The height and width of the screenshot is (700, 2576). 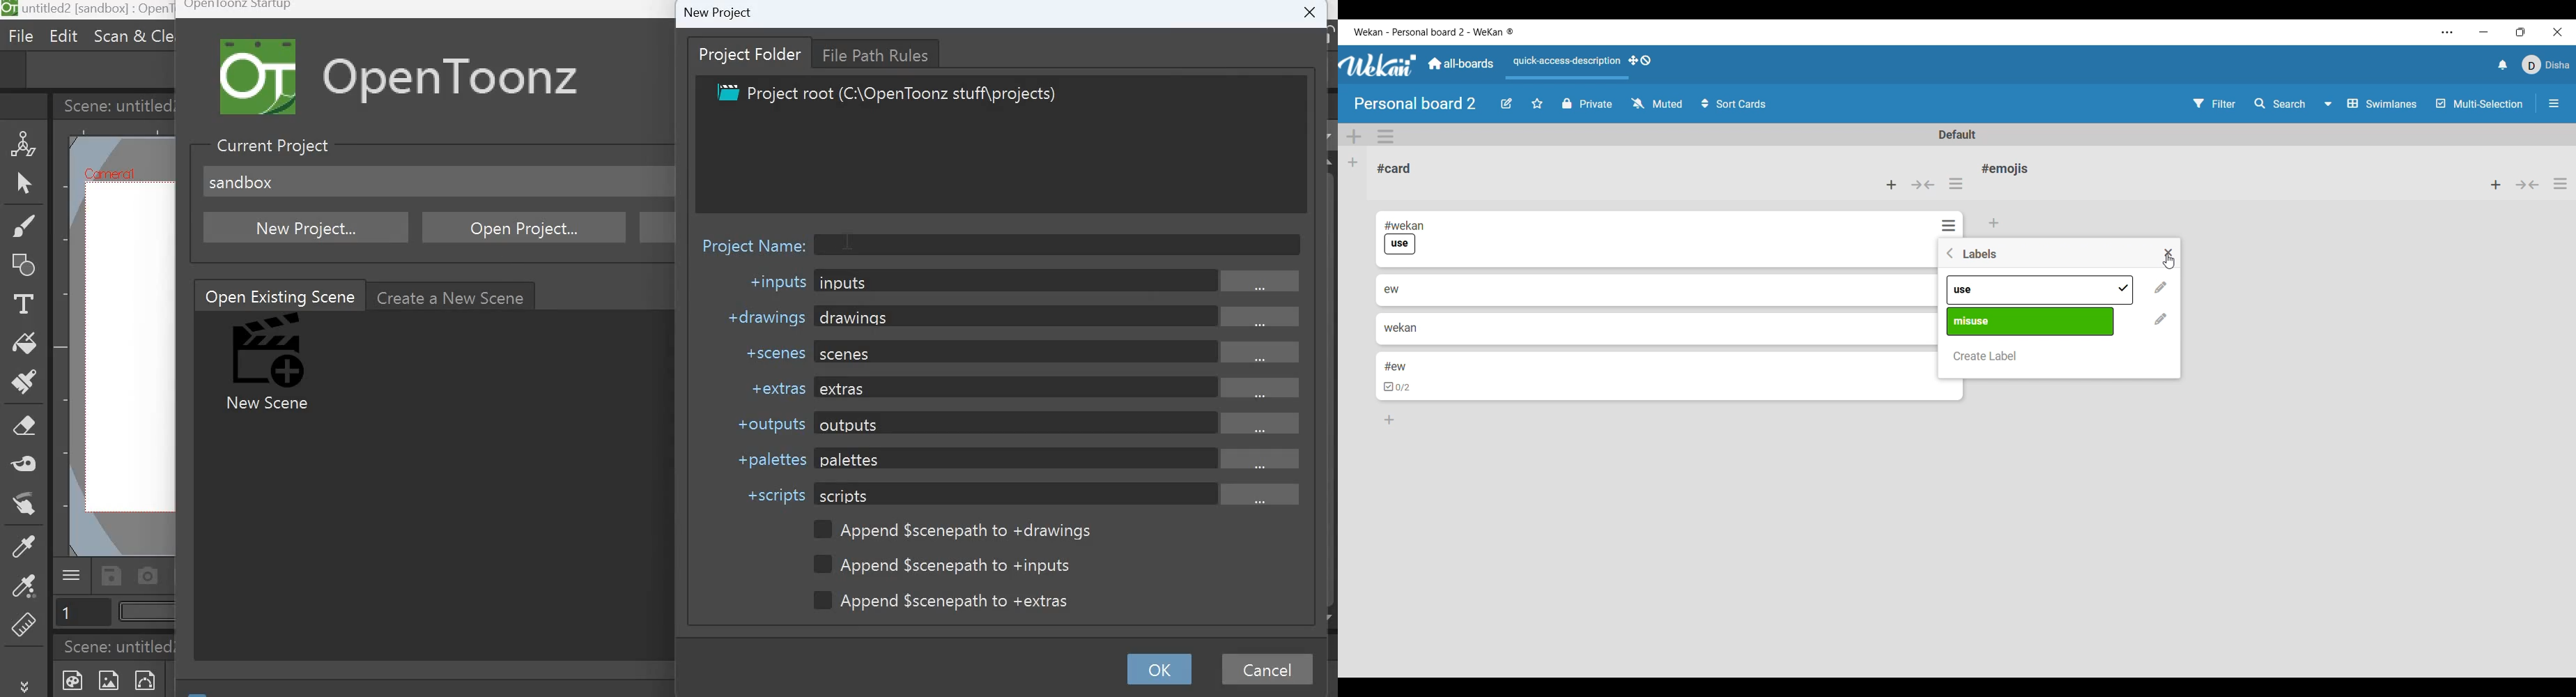 What do you see at coordinates (751, 54) in the screenshot?
I see `Project folder` at bounding box center [751, 54].